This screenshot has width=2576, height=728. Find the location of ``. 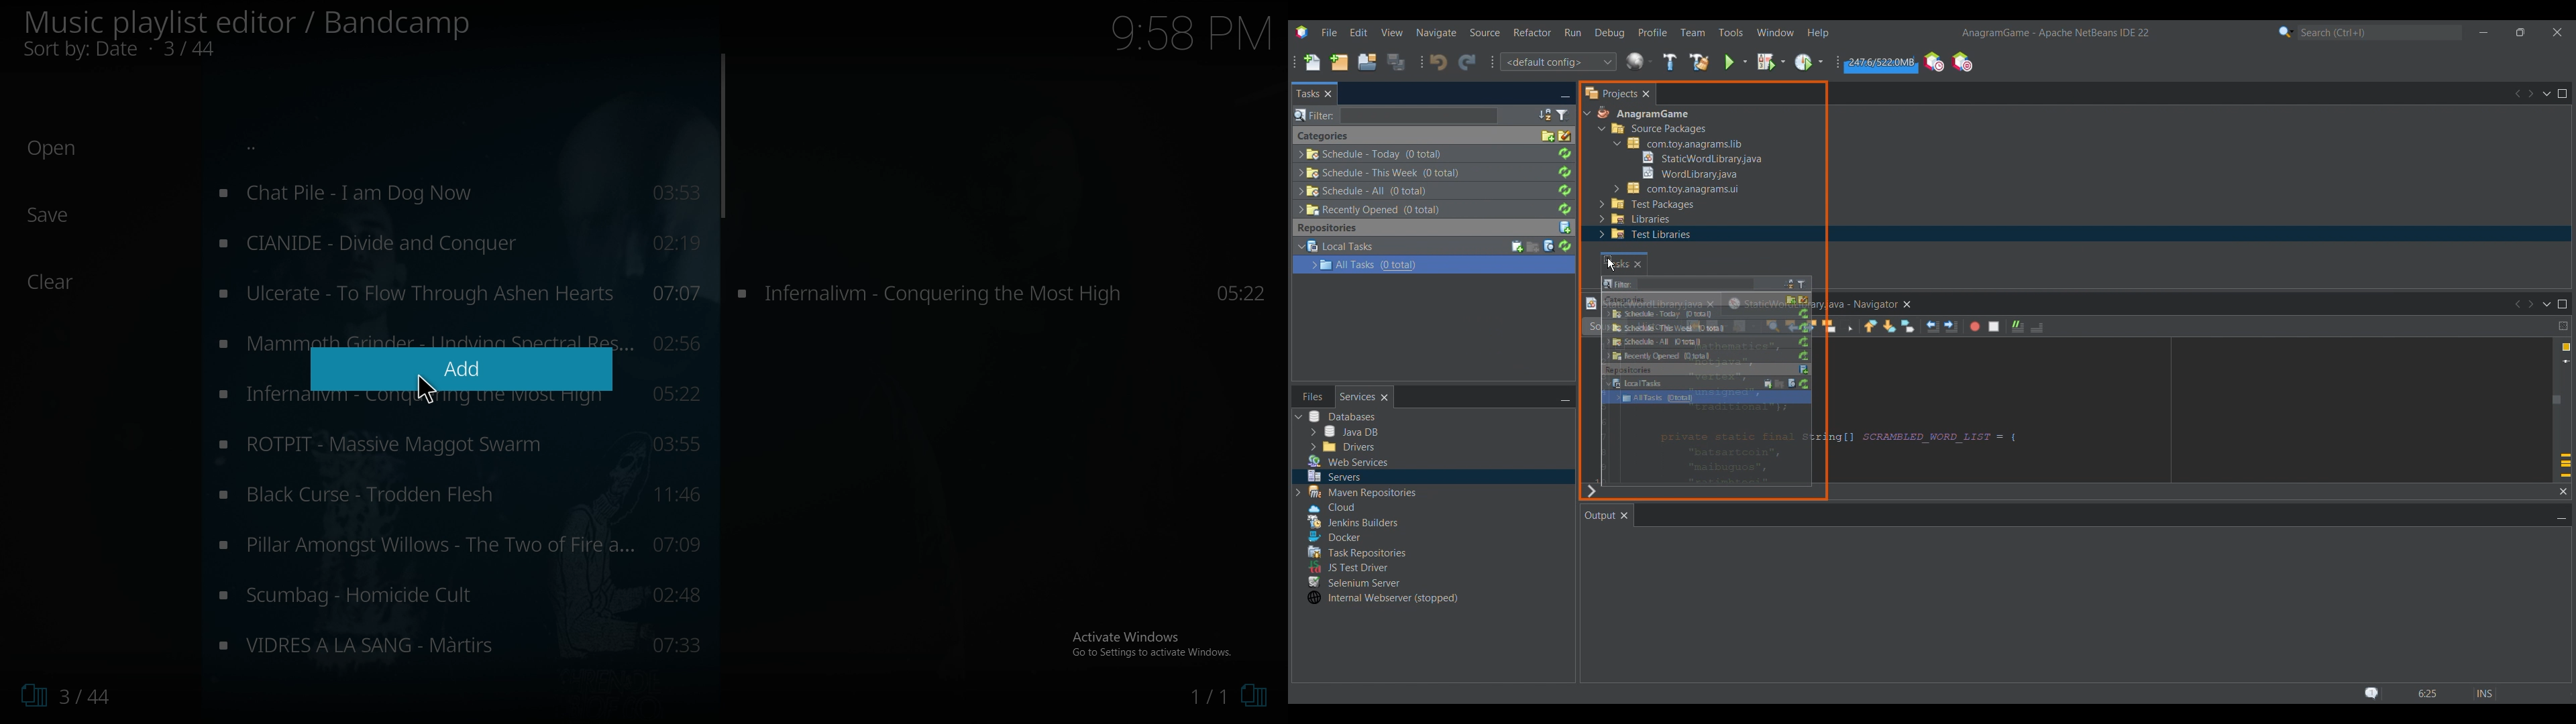

 is located at coordinates (1381, 172).